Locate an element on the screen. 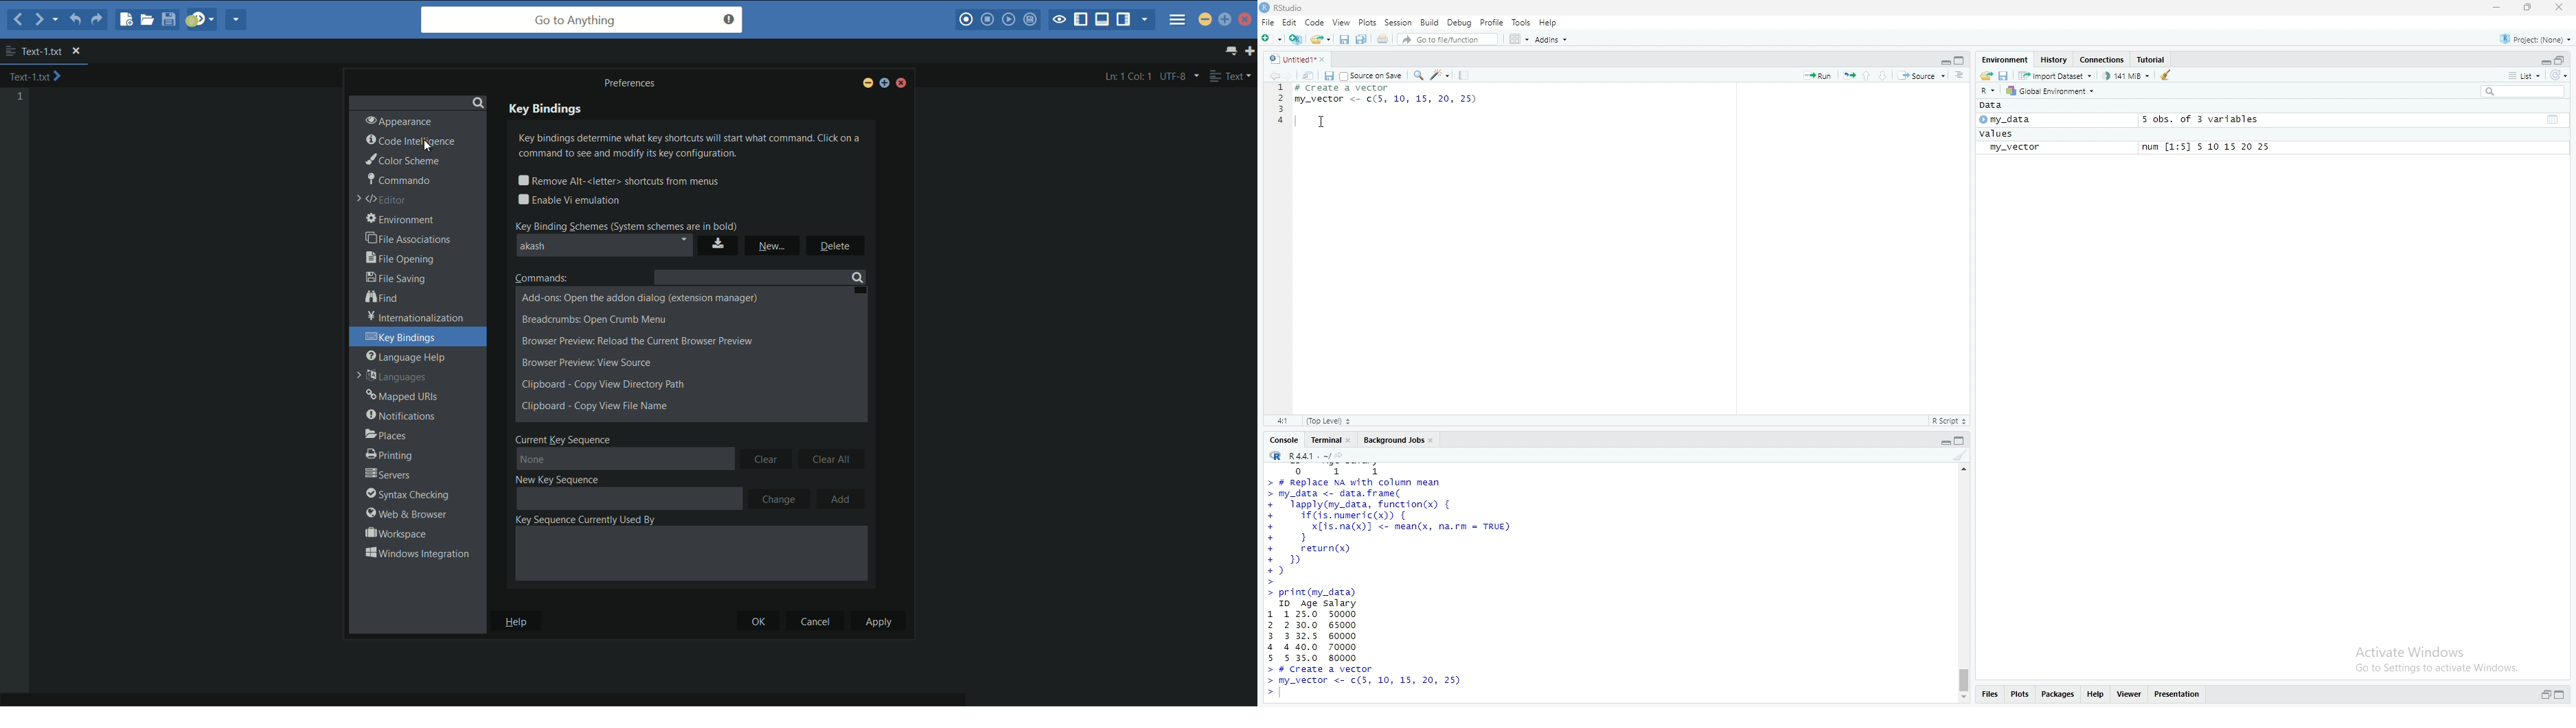 This screenshot has width=2576, height=728. collapse is located at coordinates (1961, 60).